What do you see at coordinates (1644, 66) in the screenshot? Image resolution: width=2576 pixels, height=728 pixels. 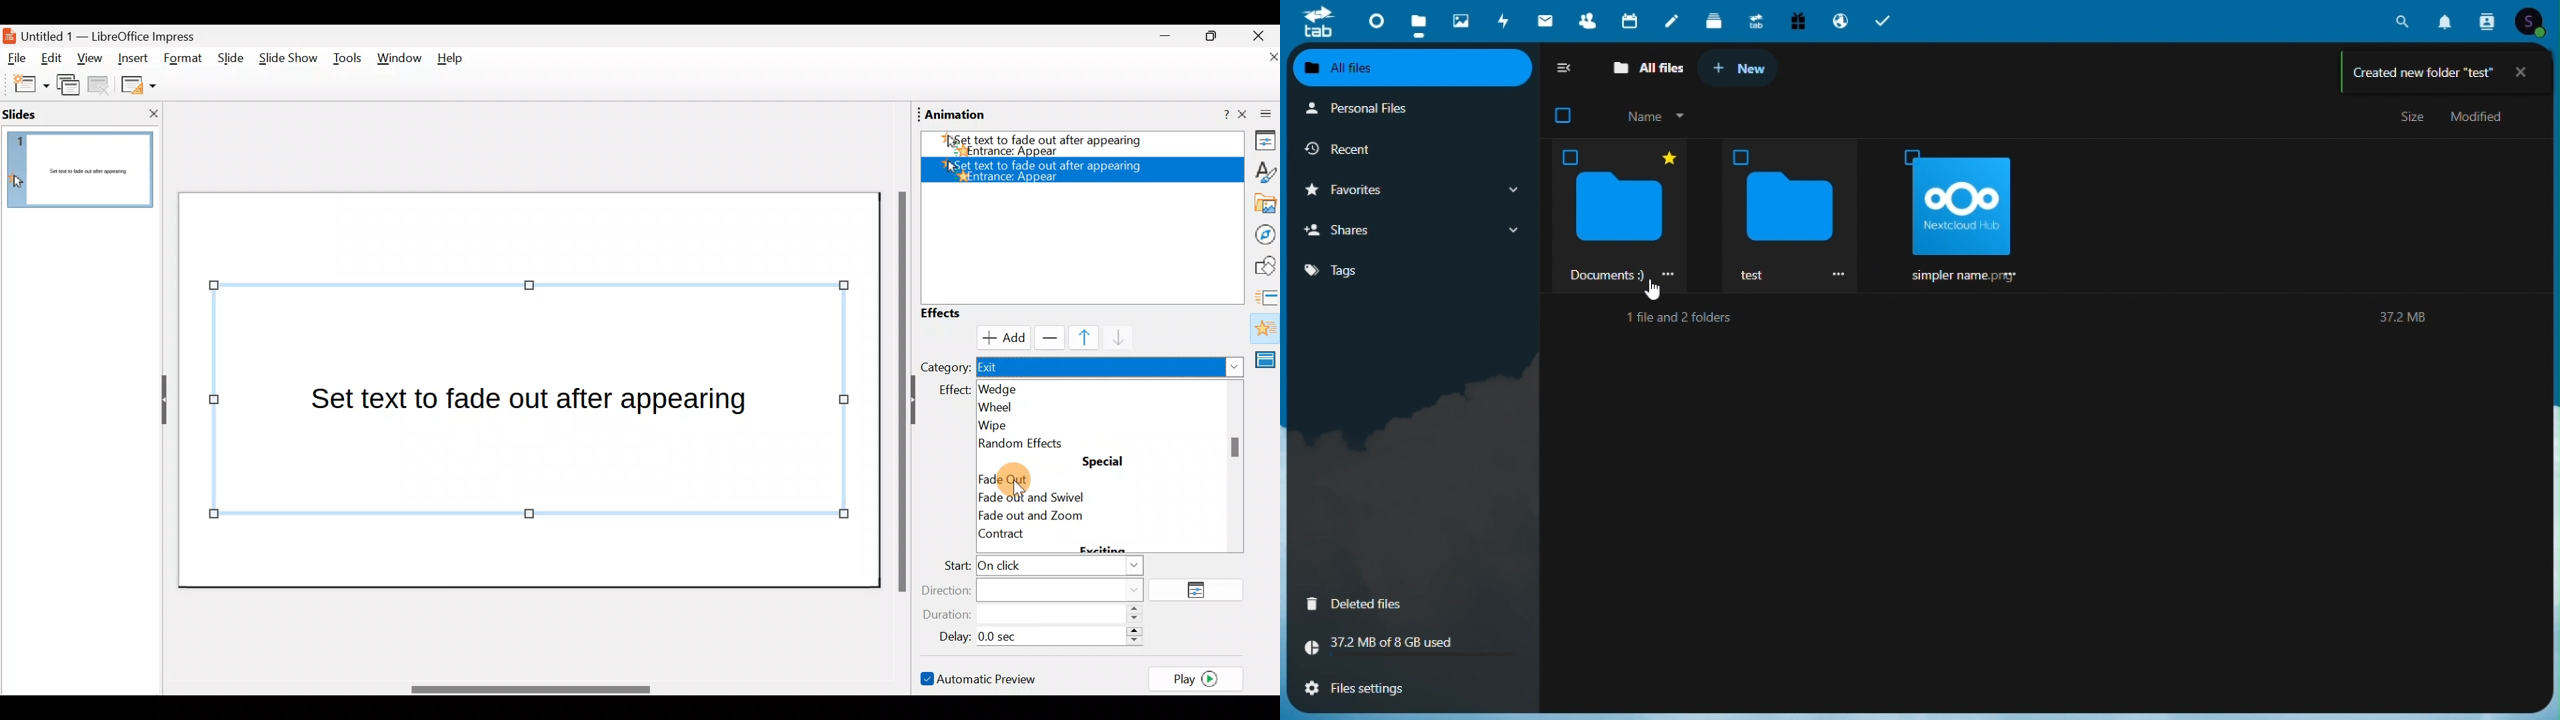 I see `All files` at bounding box center [1644, 66].